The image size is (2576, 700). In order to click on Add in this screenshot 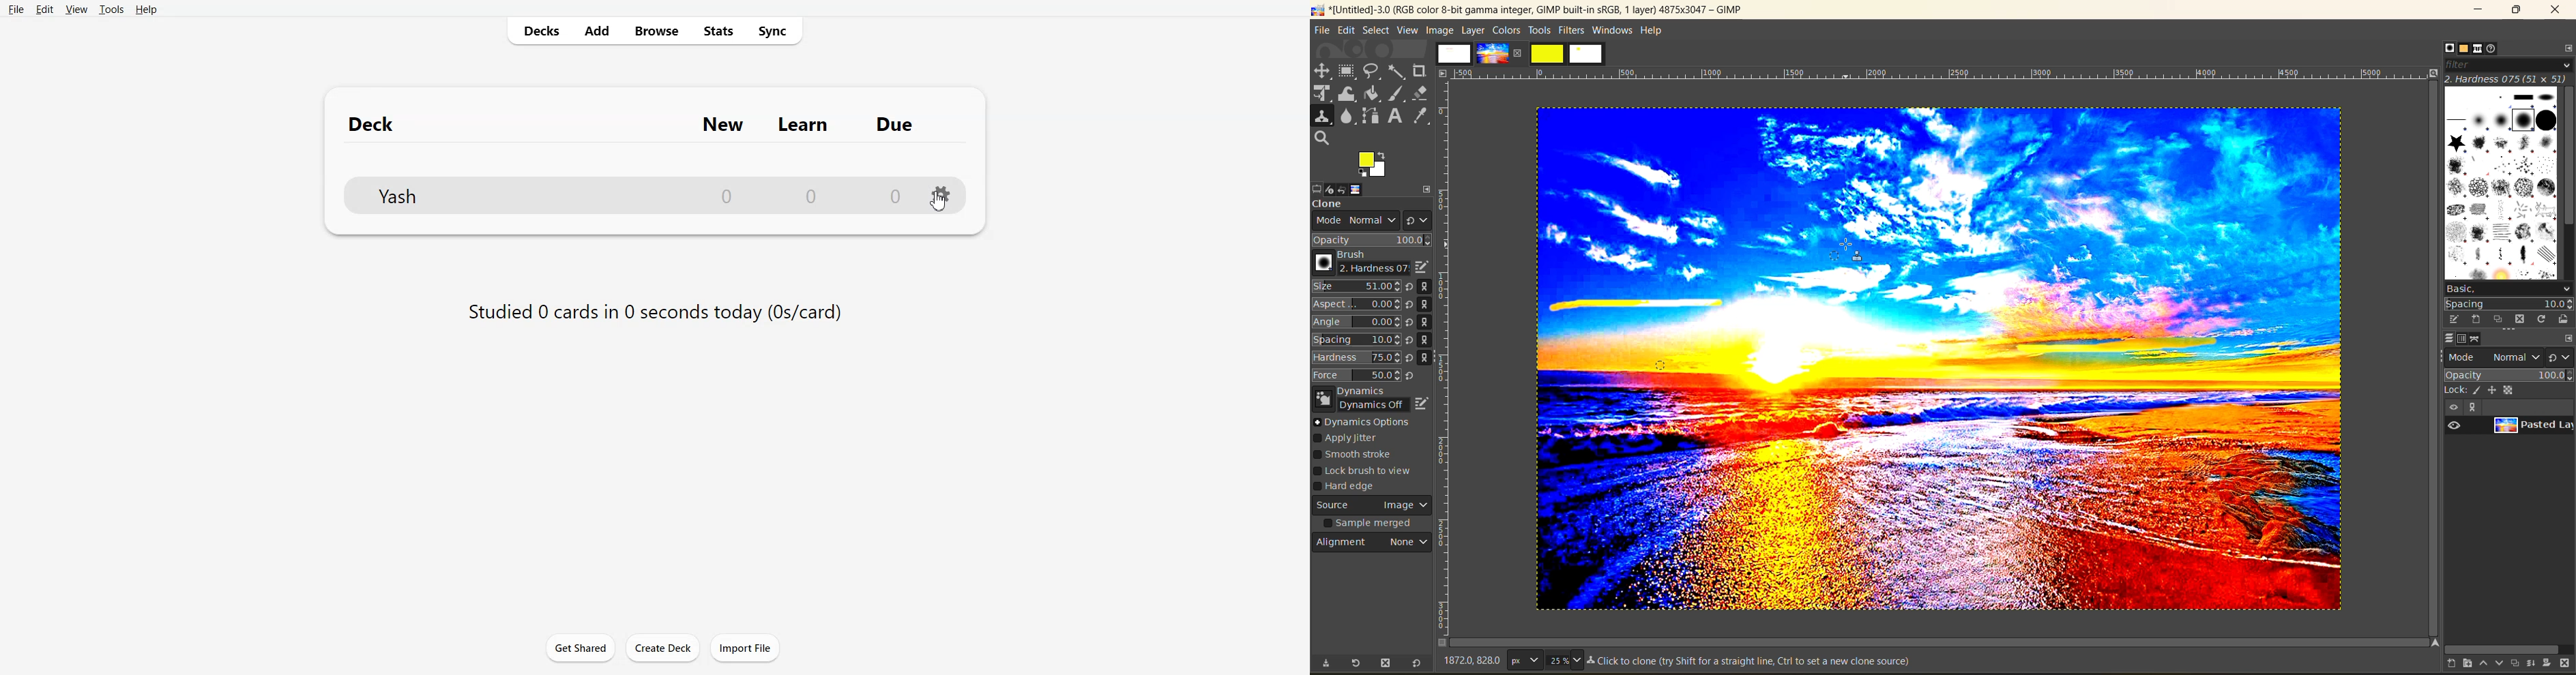, I will do `click(598, 31)`.